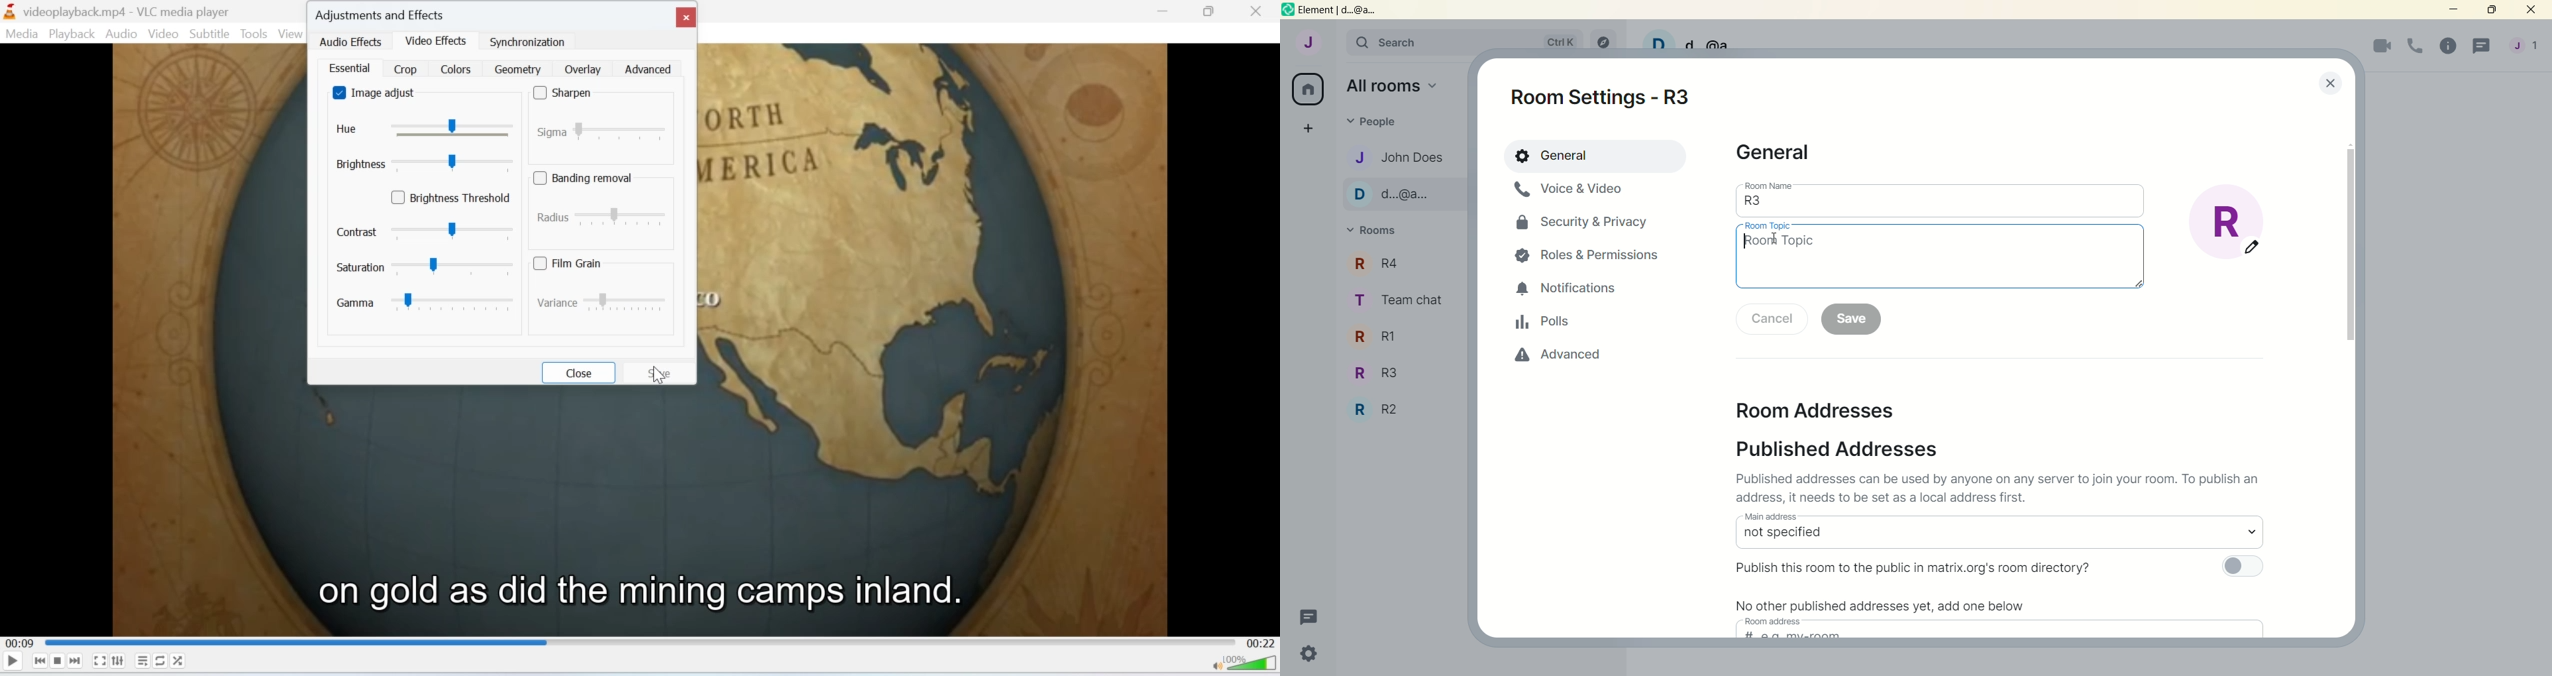 Image resolution: width=2576 pixels, height=700 pixels. Describe the element at coordinates (1309, 45) in the screenshot. I see `account: John does` at that location.